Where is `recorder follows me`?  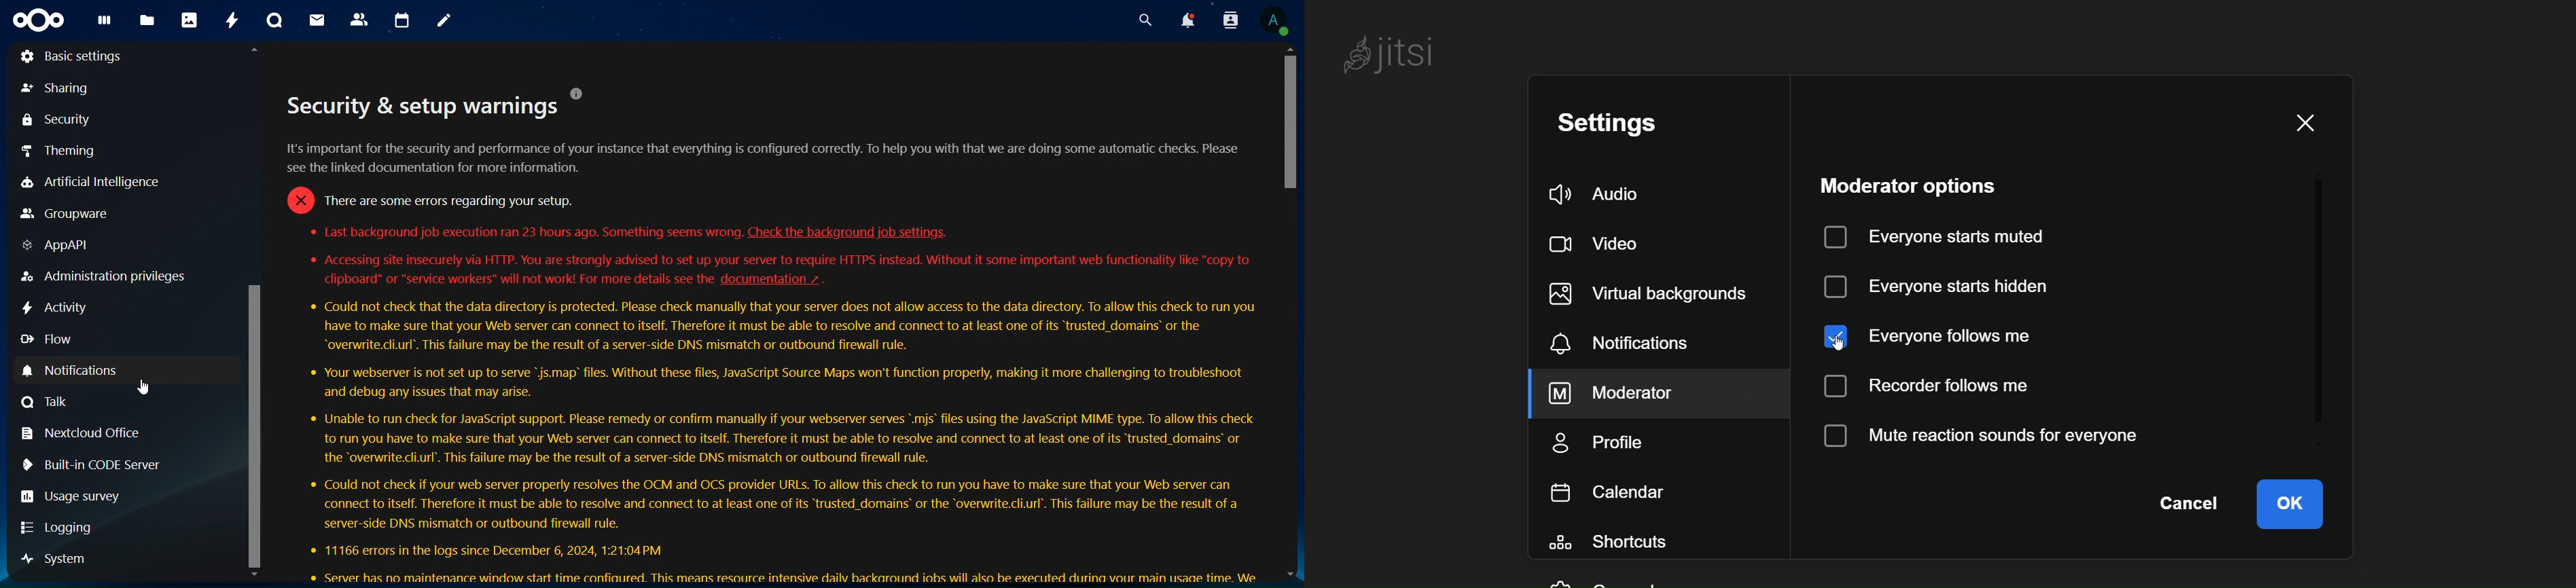 recorder follows me is located at coordinates (1931, 386).